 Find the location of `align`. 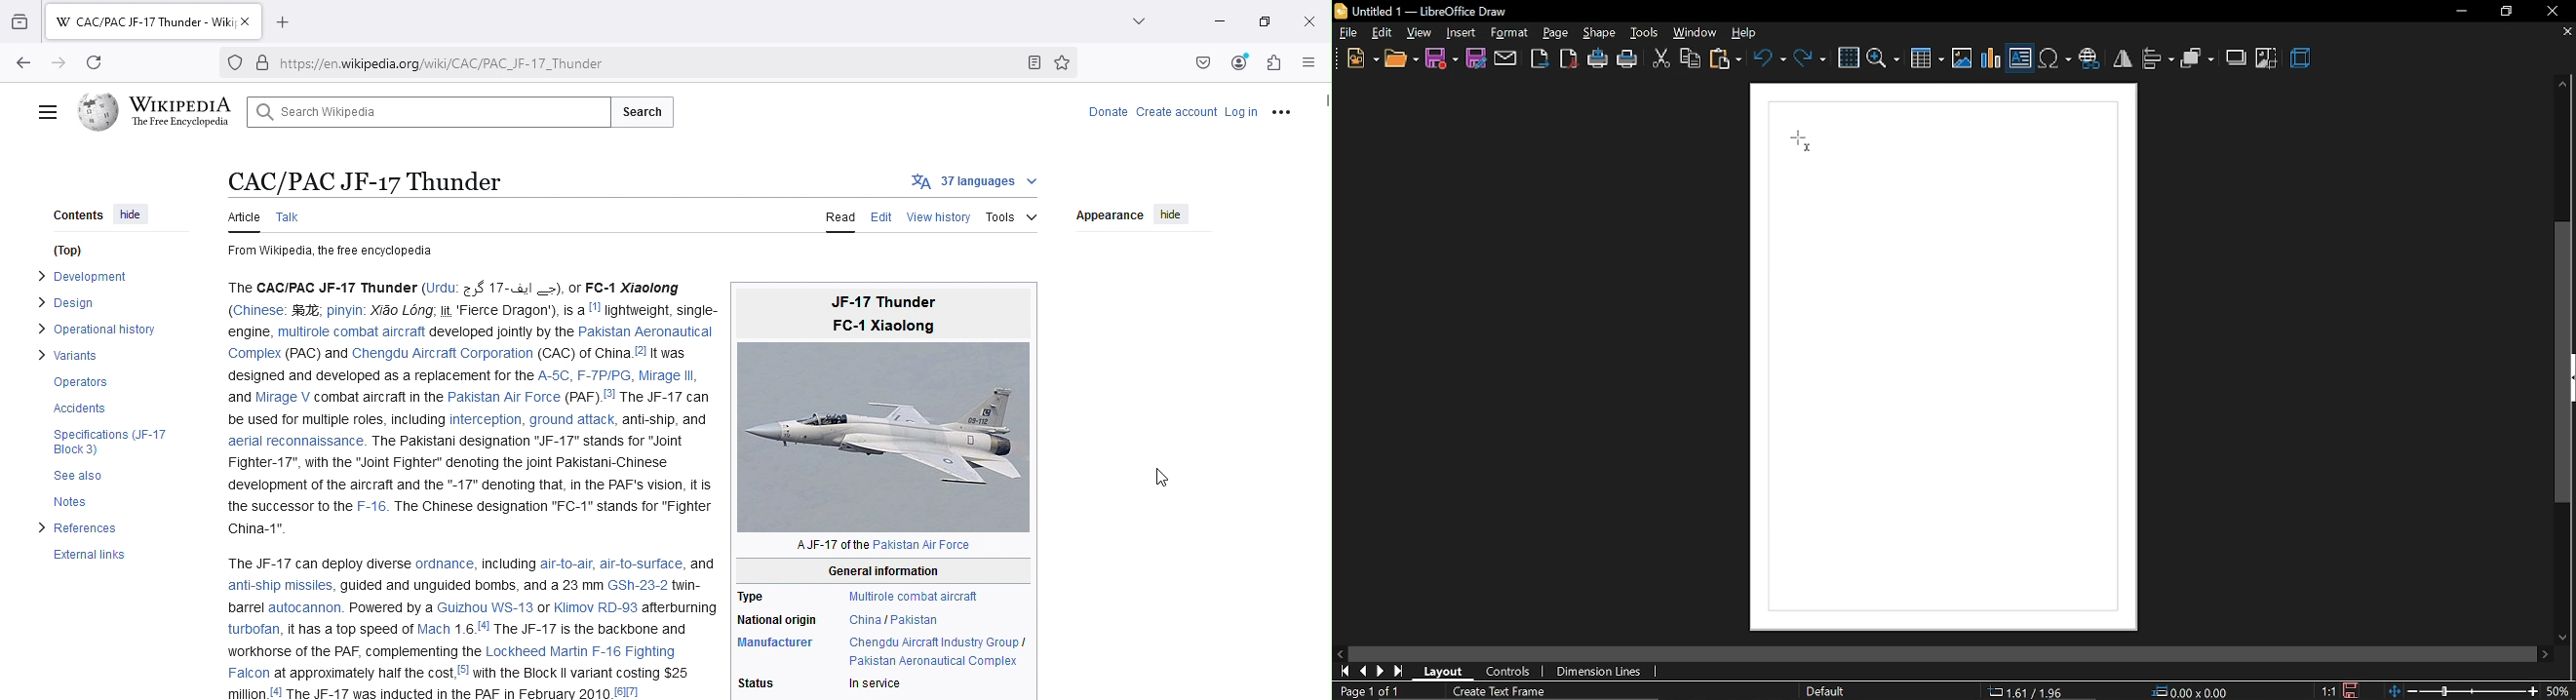

align is located at coordinates (2158, 58).